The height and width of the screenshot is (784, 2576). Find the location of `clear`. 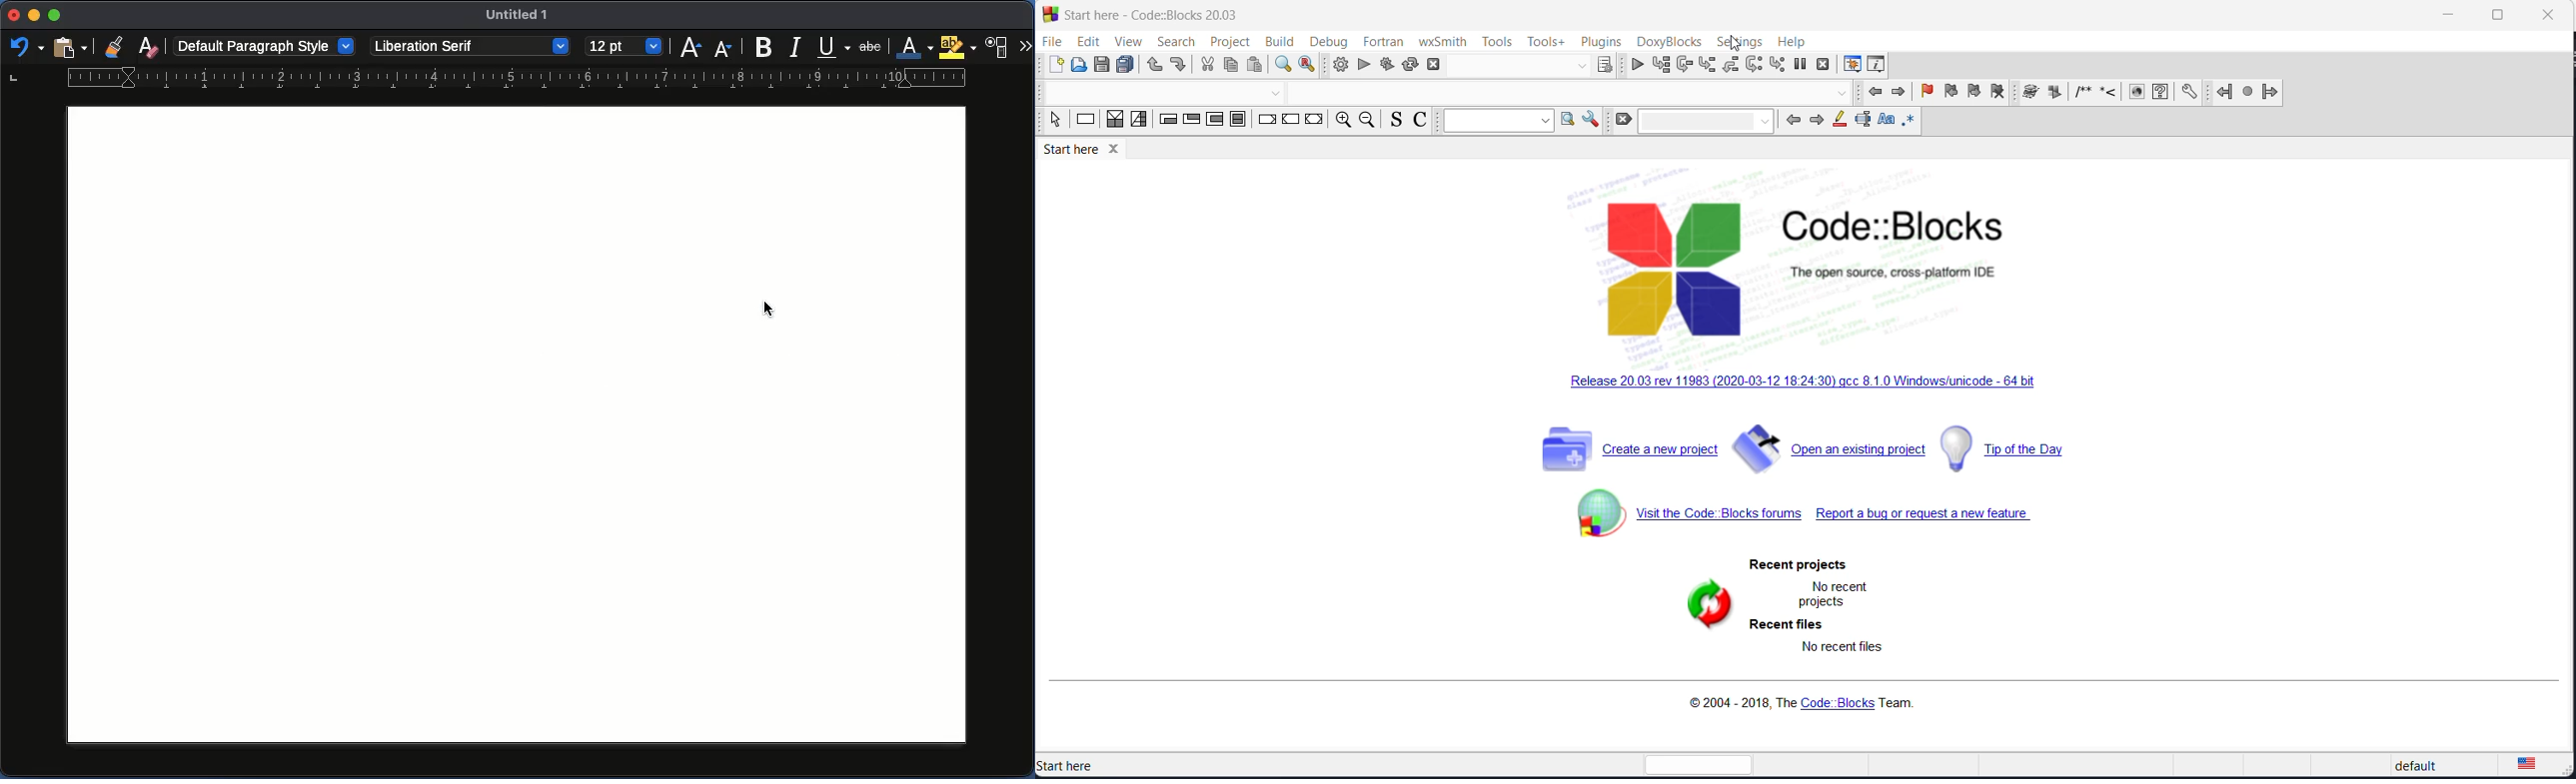

clear is located at coordinates (1621, 120).